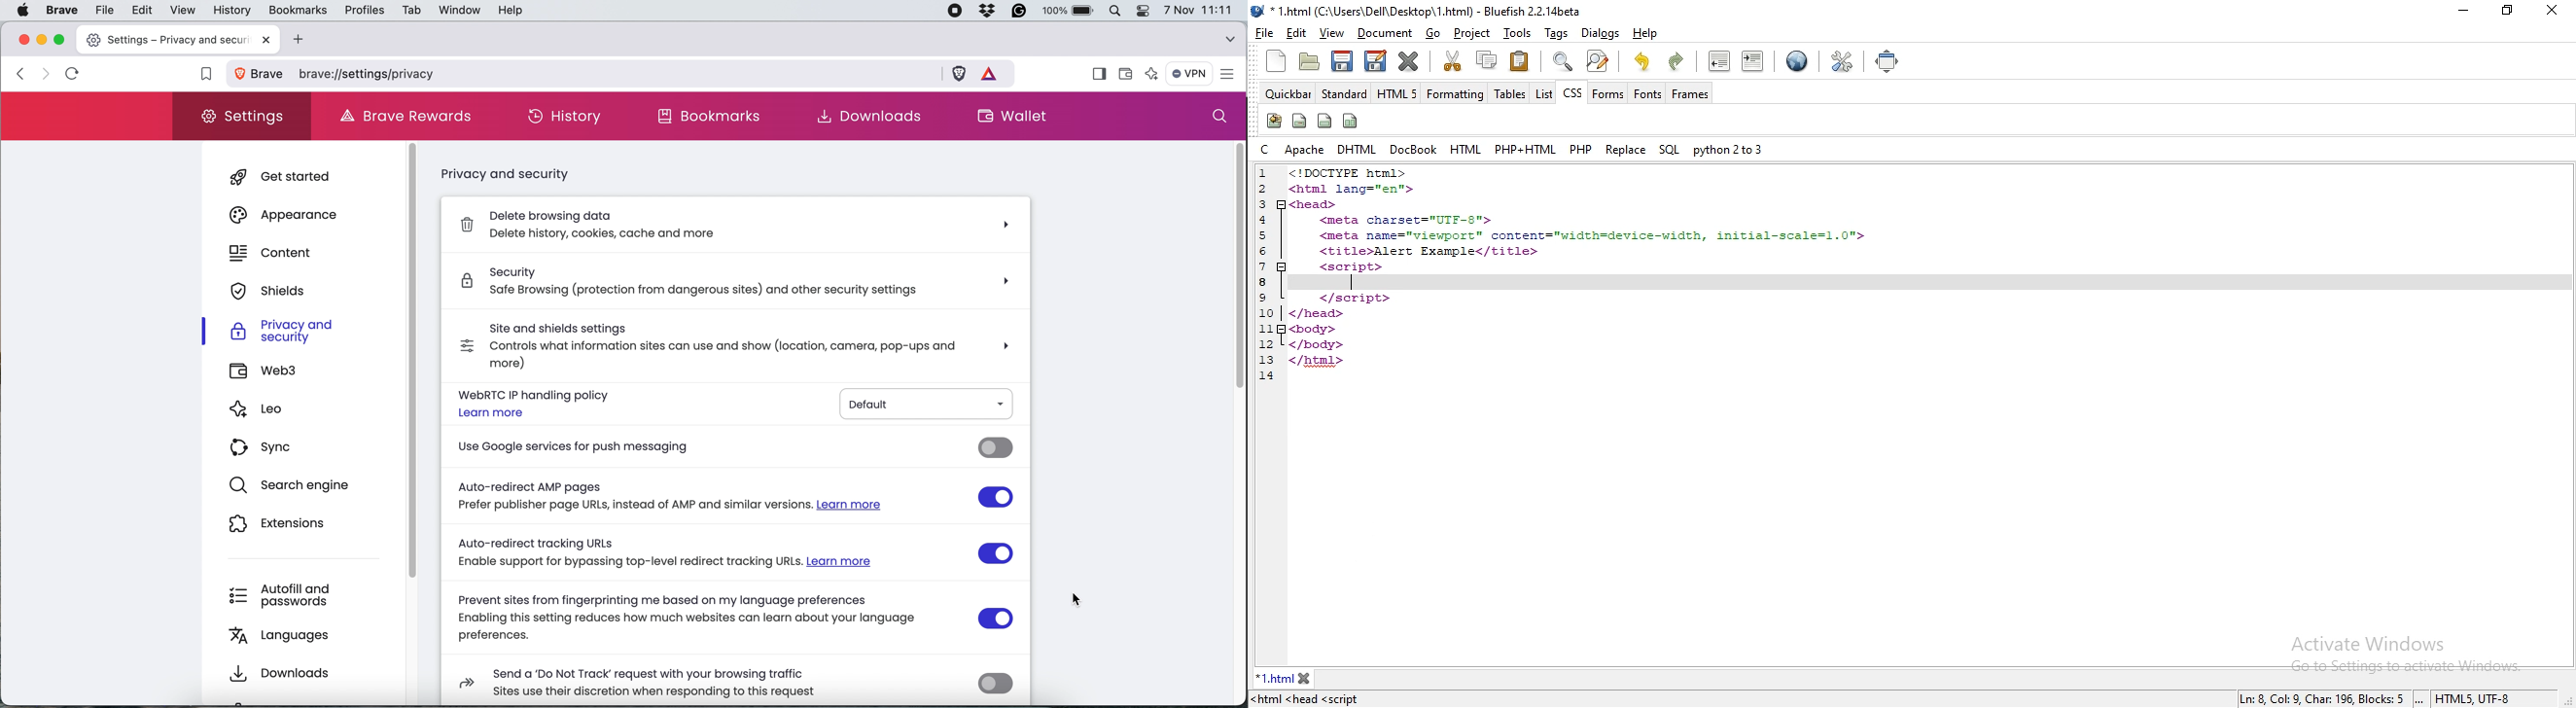 The width and height of the screenshot is (2576, 728). What do you see at coordinates (1262, 282) in the screenshot?
I see `8` at bounding box center [1262, 282].